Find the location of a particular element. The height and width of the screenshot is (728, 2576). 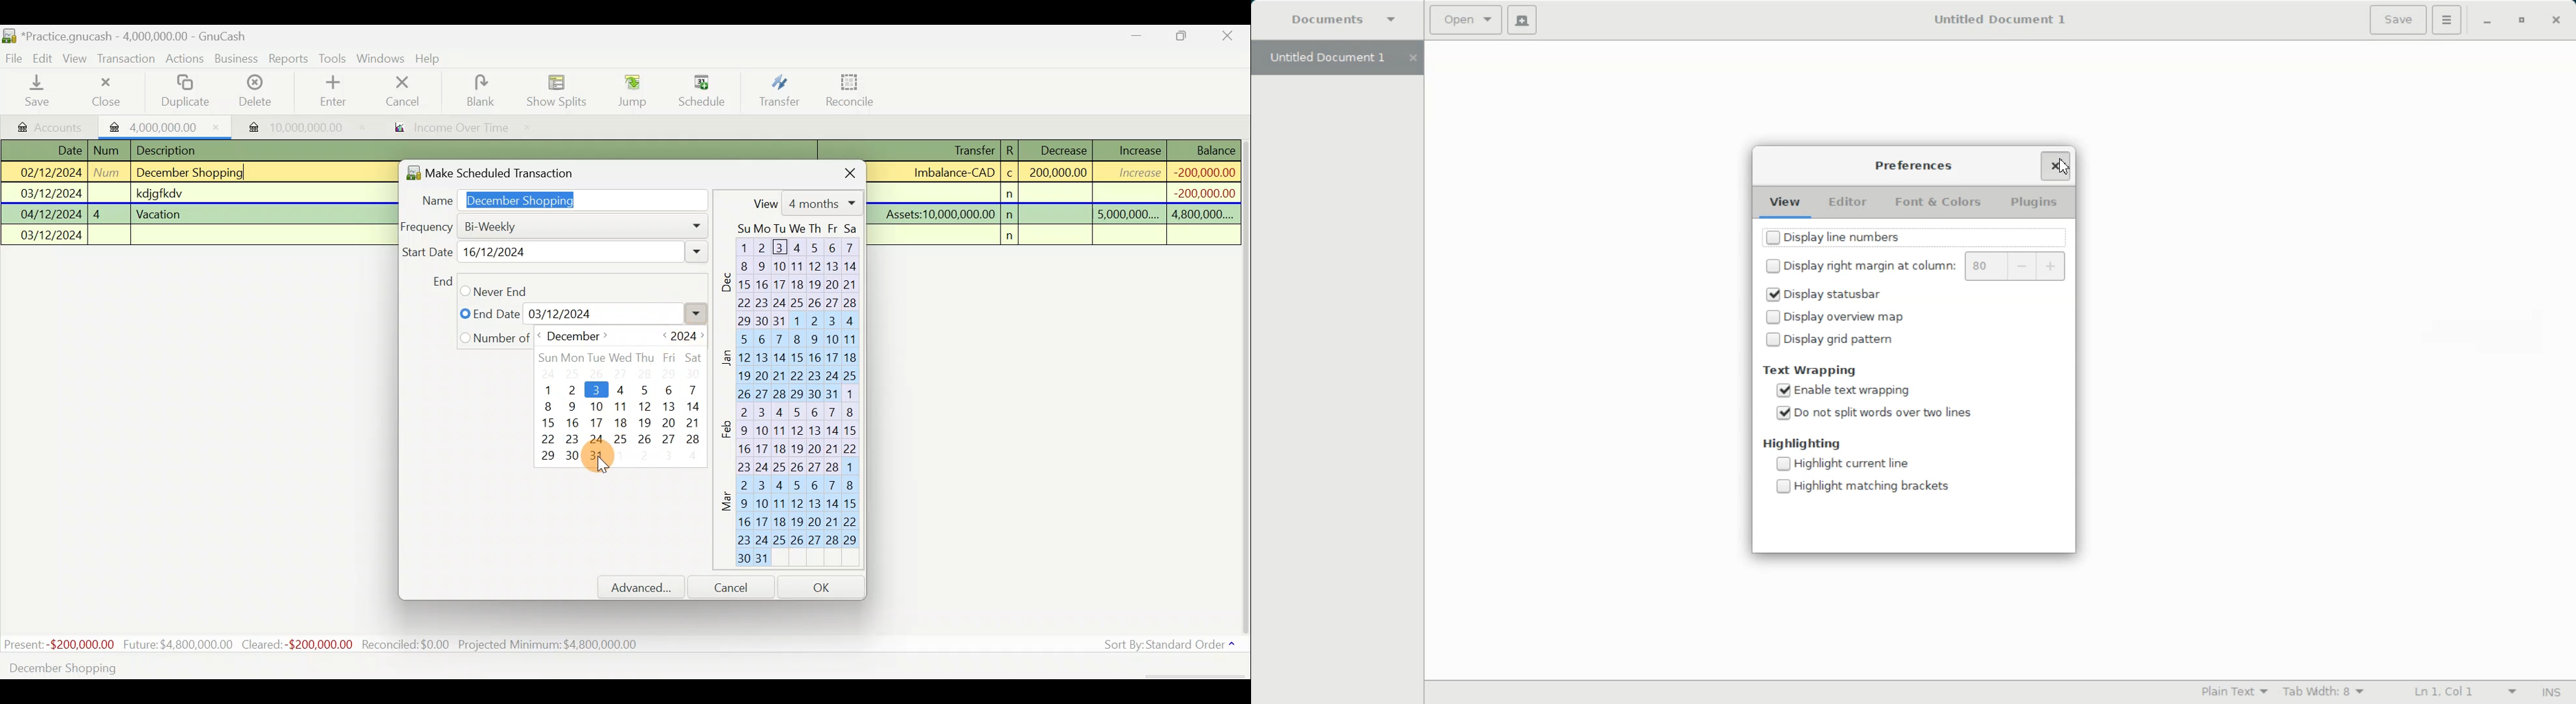

Highlighting Mode is located at coordinates (2235, 691).